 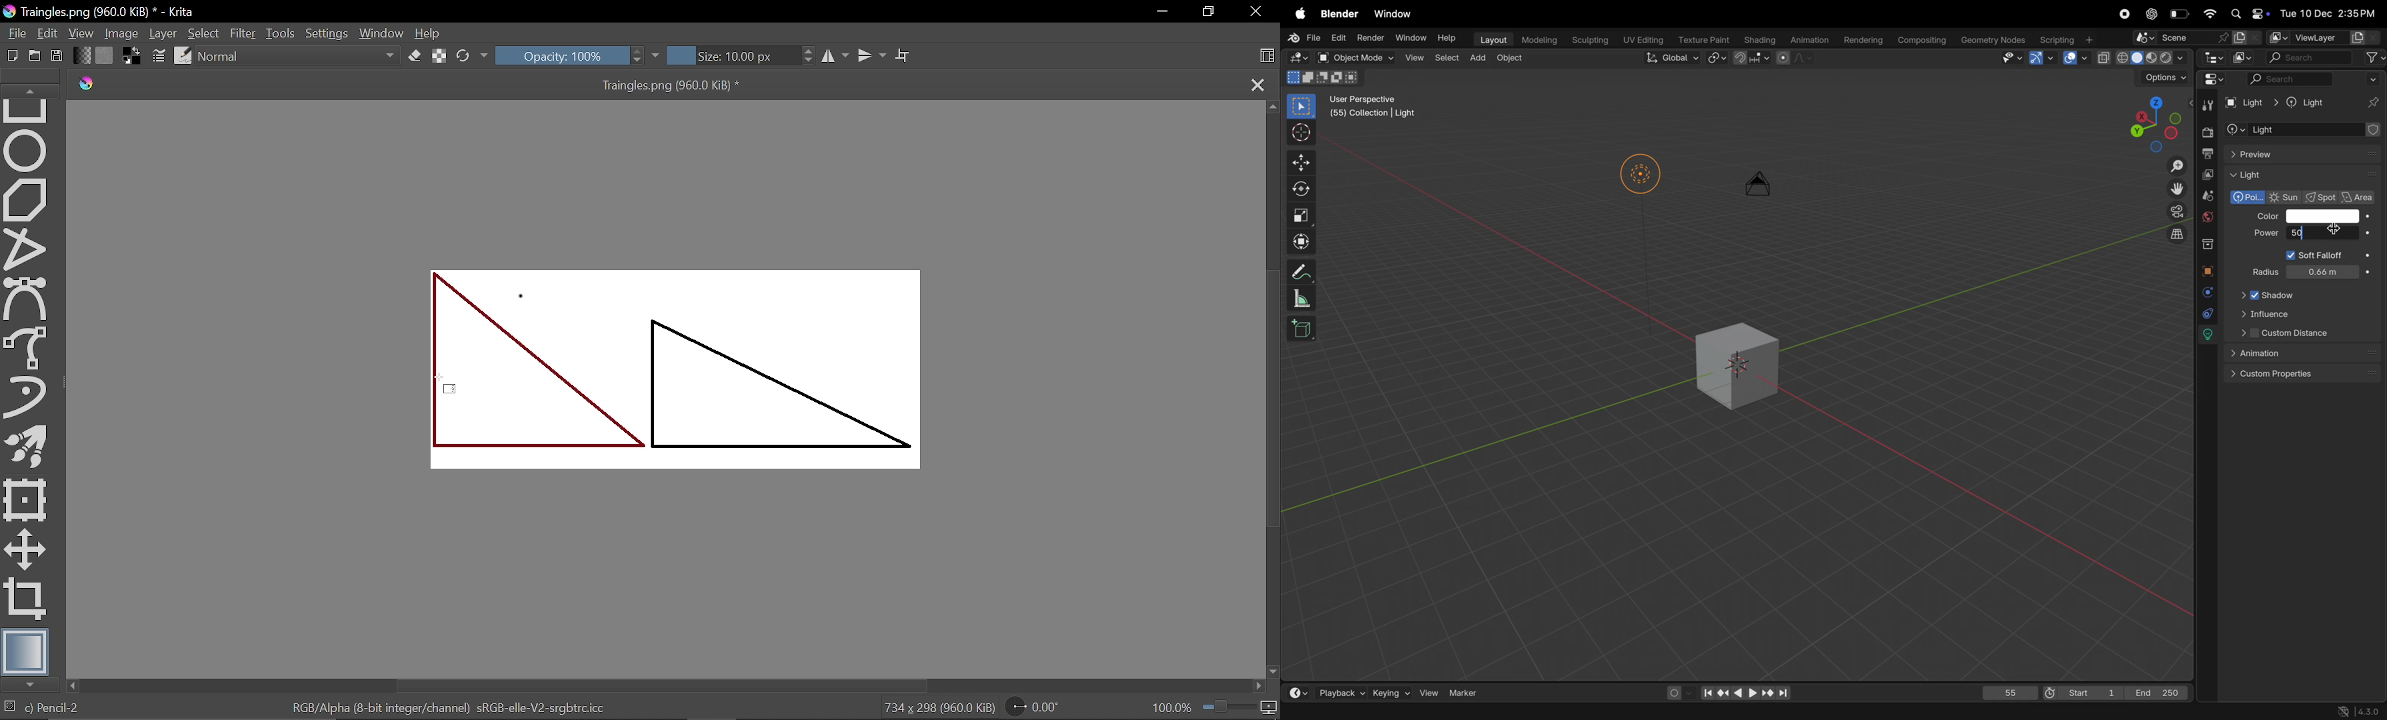 What do you see at coordinates (2206, 175) in the screenshot?
I see `view layer` at bounding box center [2206, 175].